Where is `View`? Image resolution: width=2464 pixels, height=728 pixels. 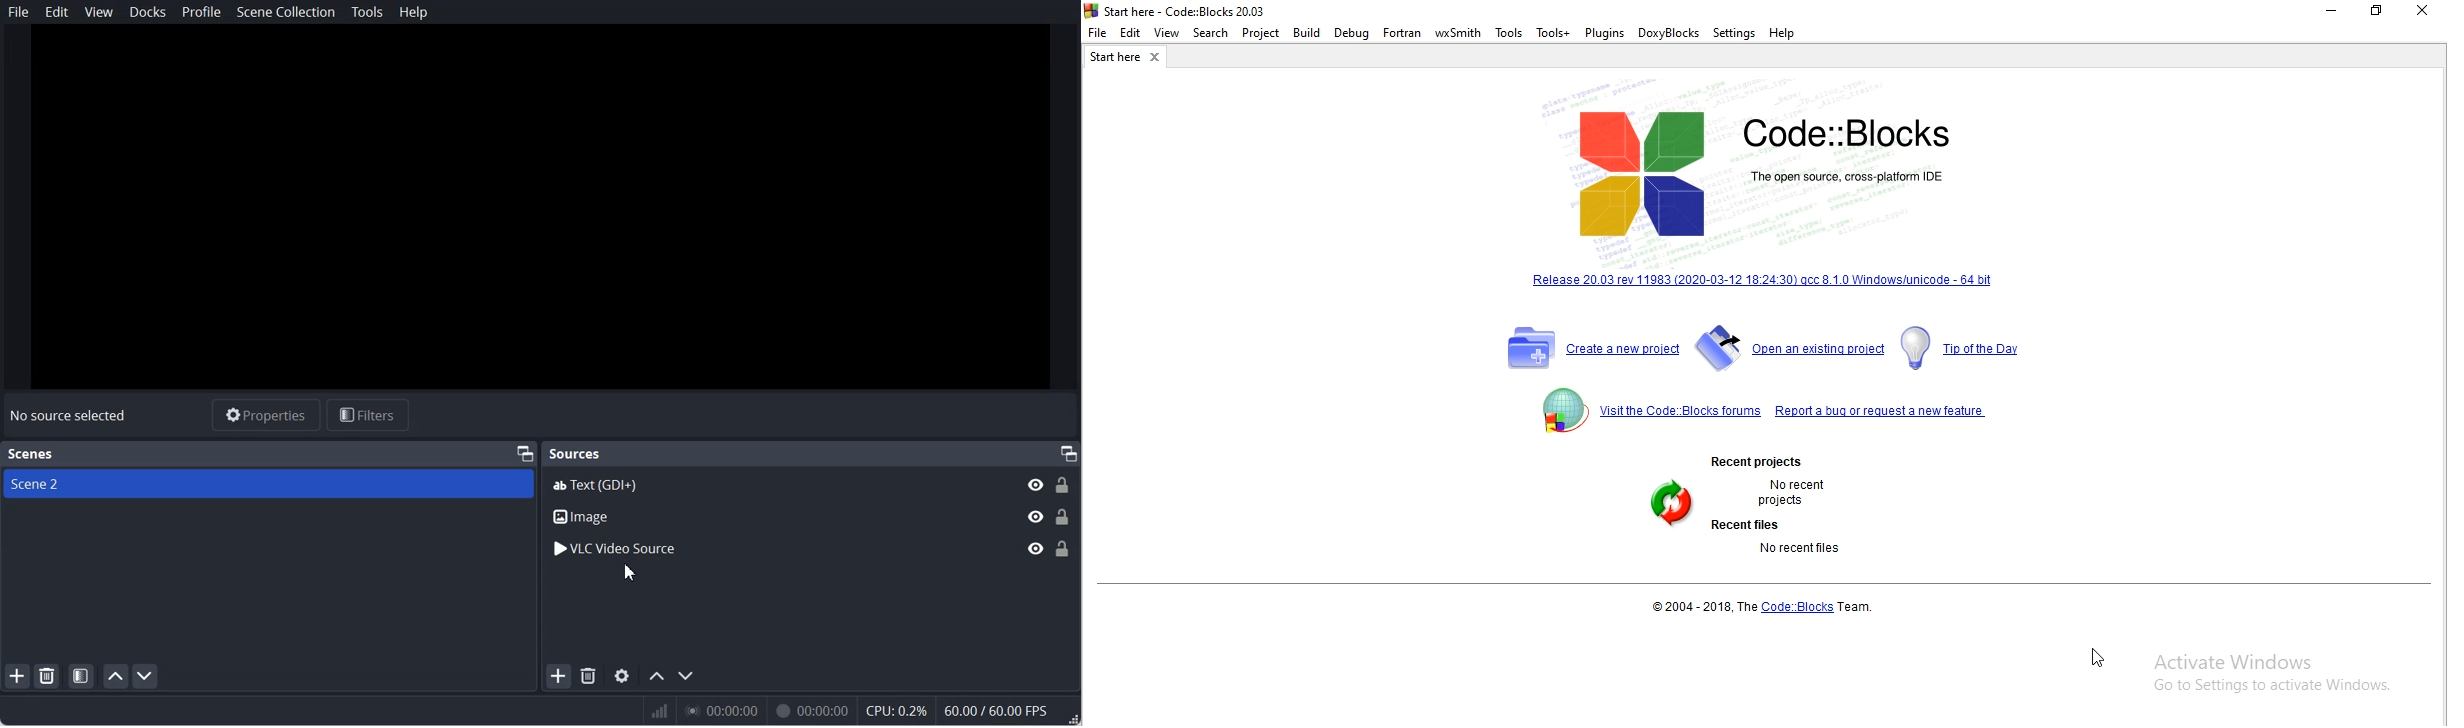 View is located at coordinates (99, 12).